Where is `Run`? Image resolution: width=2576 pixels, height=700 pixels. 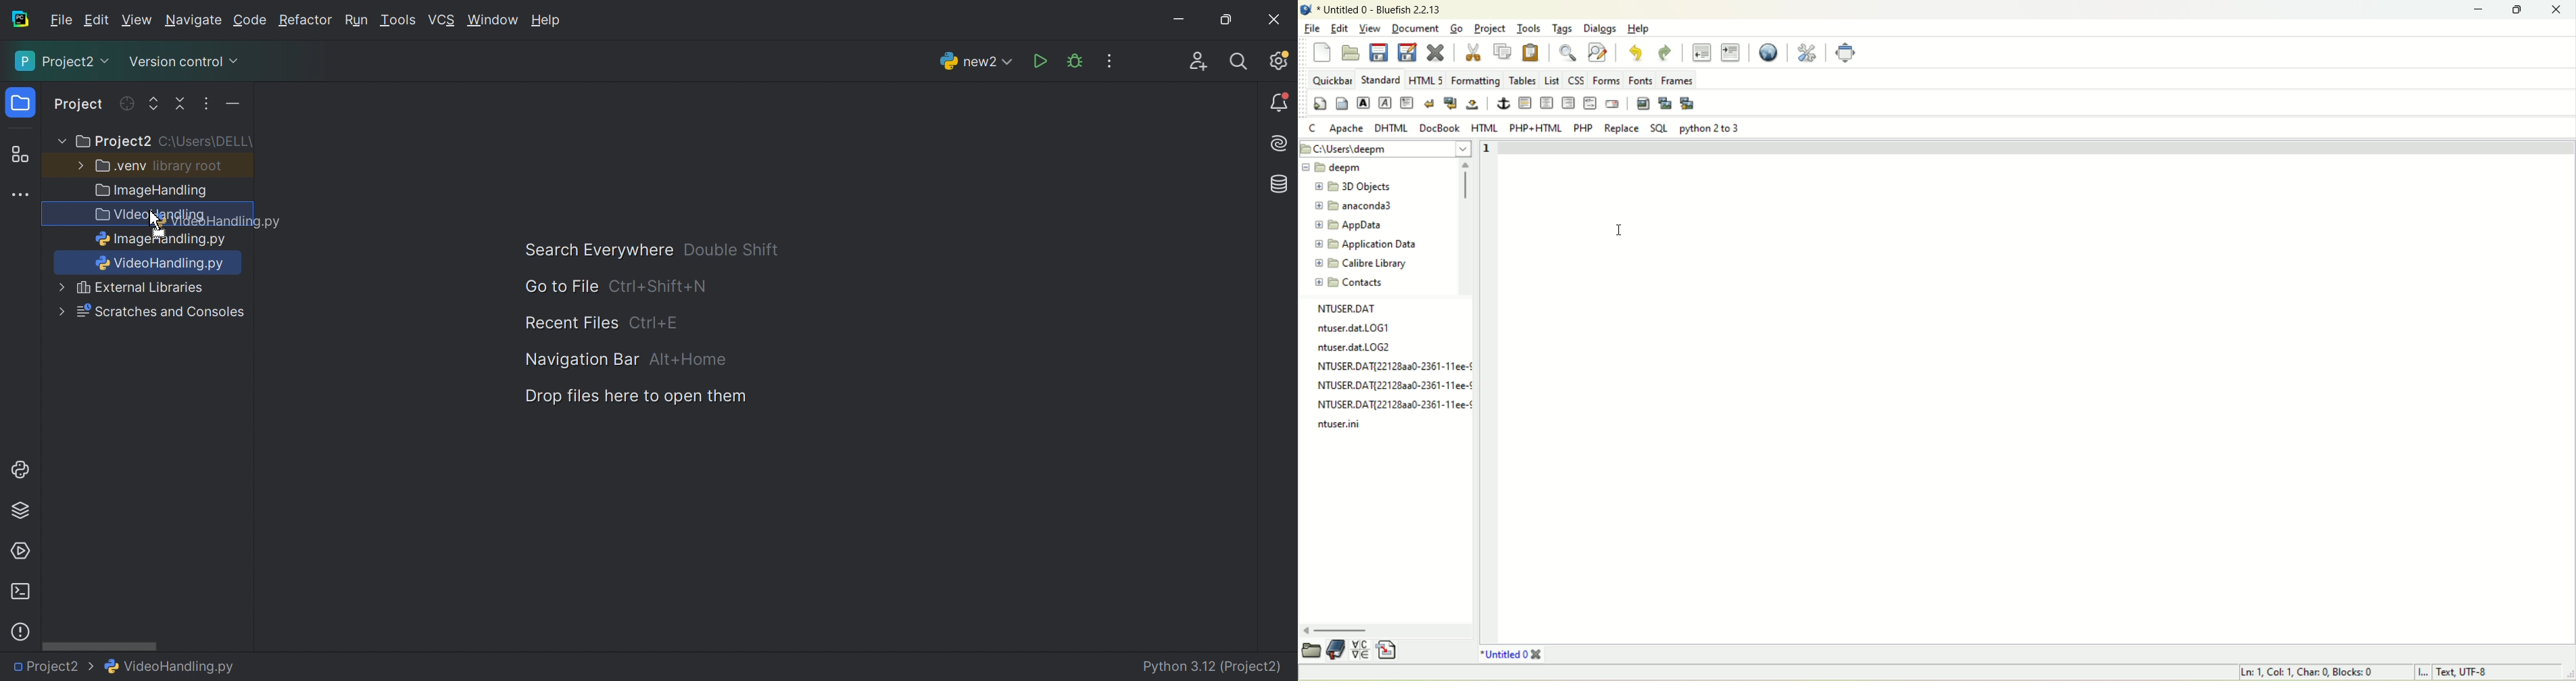 Run is located at coordinates (1042, 62).